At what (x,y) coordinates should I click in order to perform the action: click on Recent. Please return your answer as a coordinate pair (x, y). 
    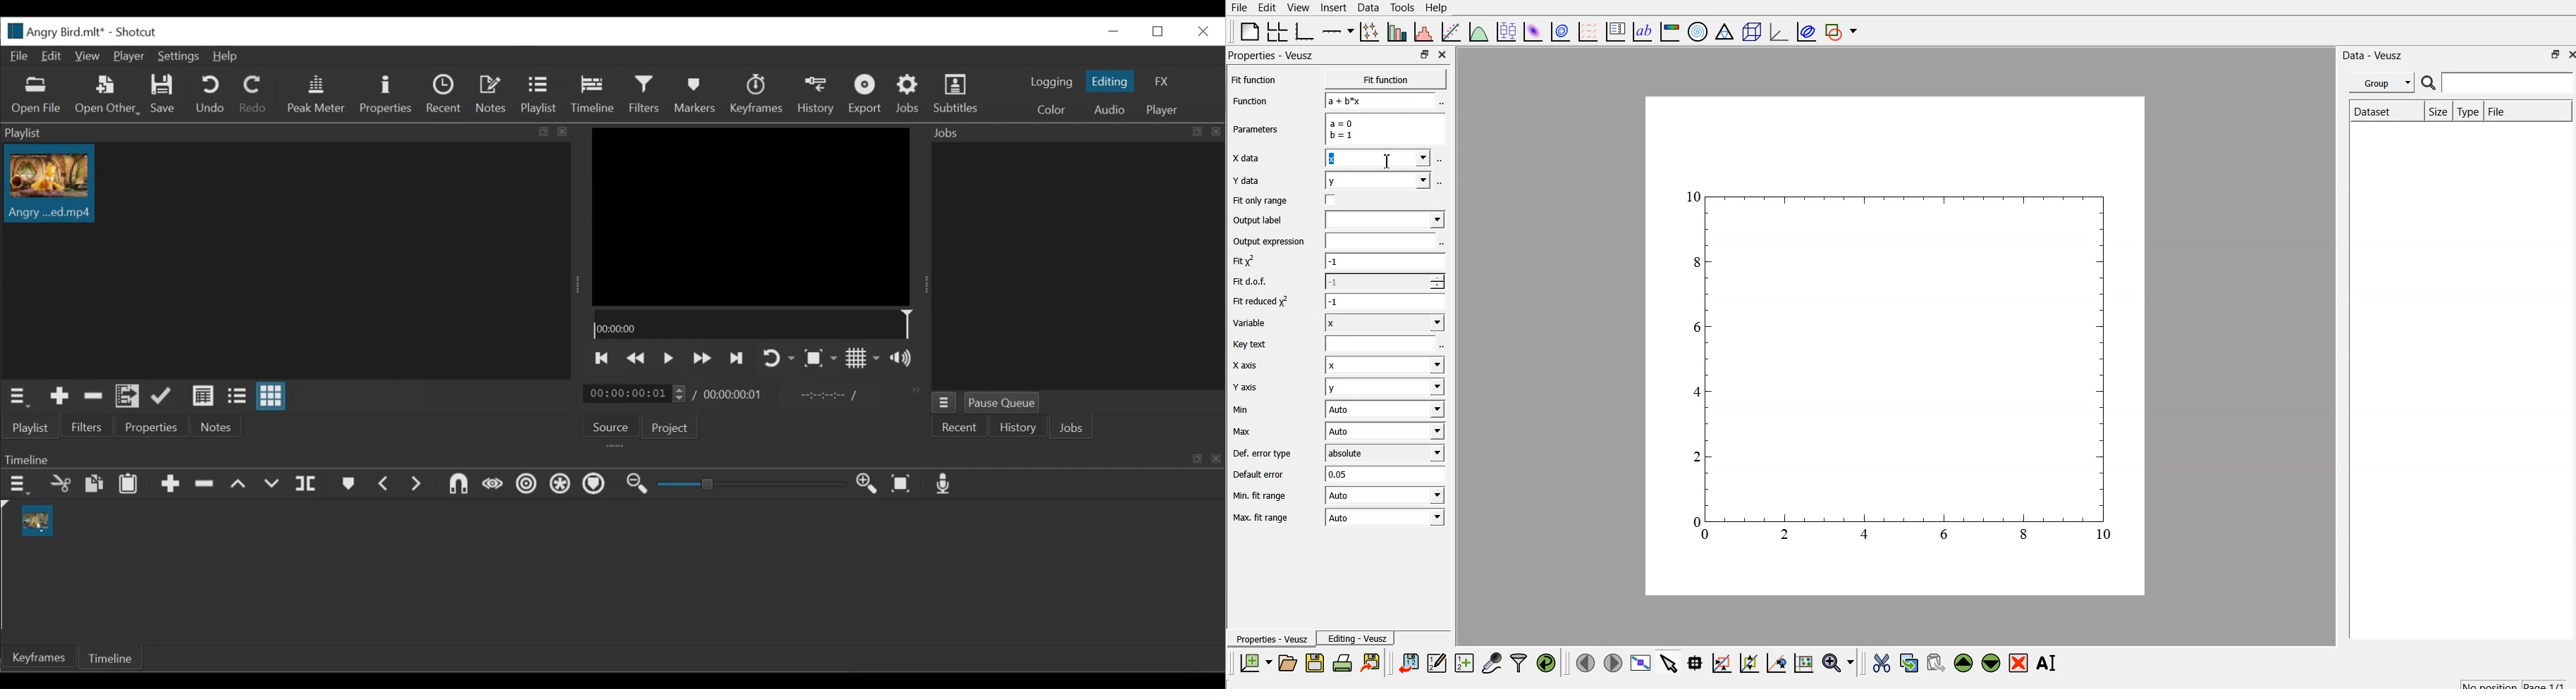
    Looking at the image, I should click on (959, 427).